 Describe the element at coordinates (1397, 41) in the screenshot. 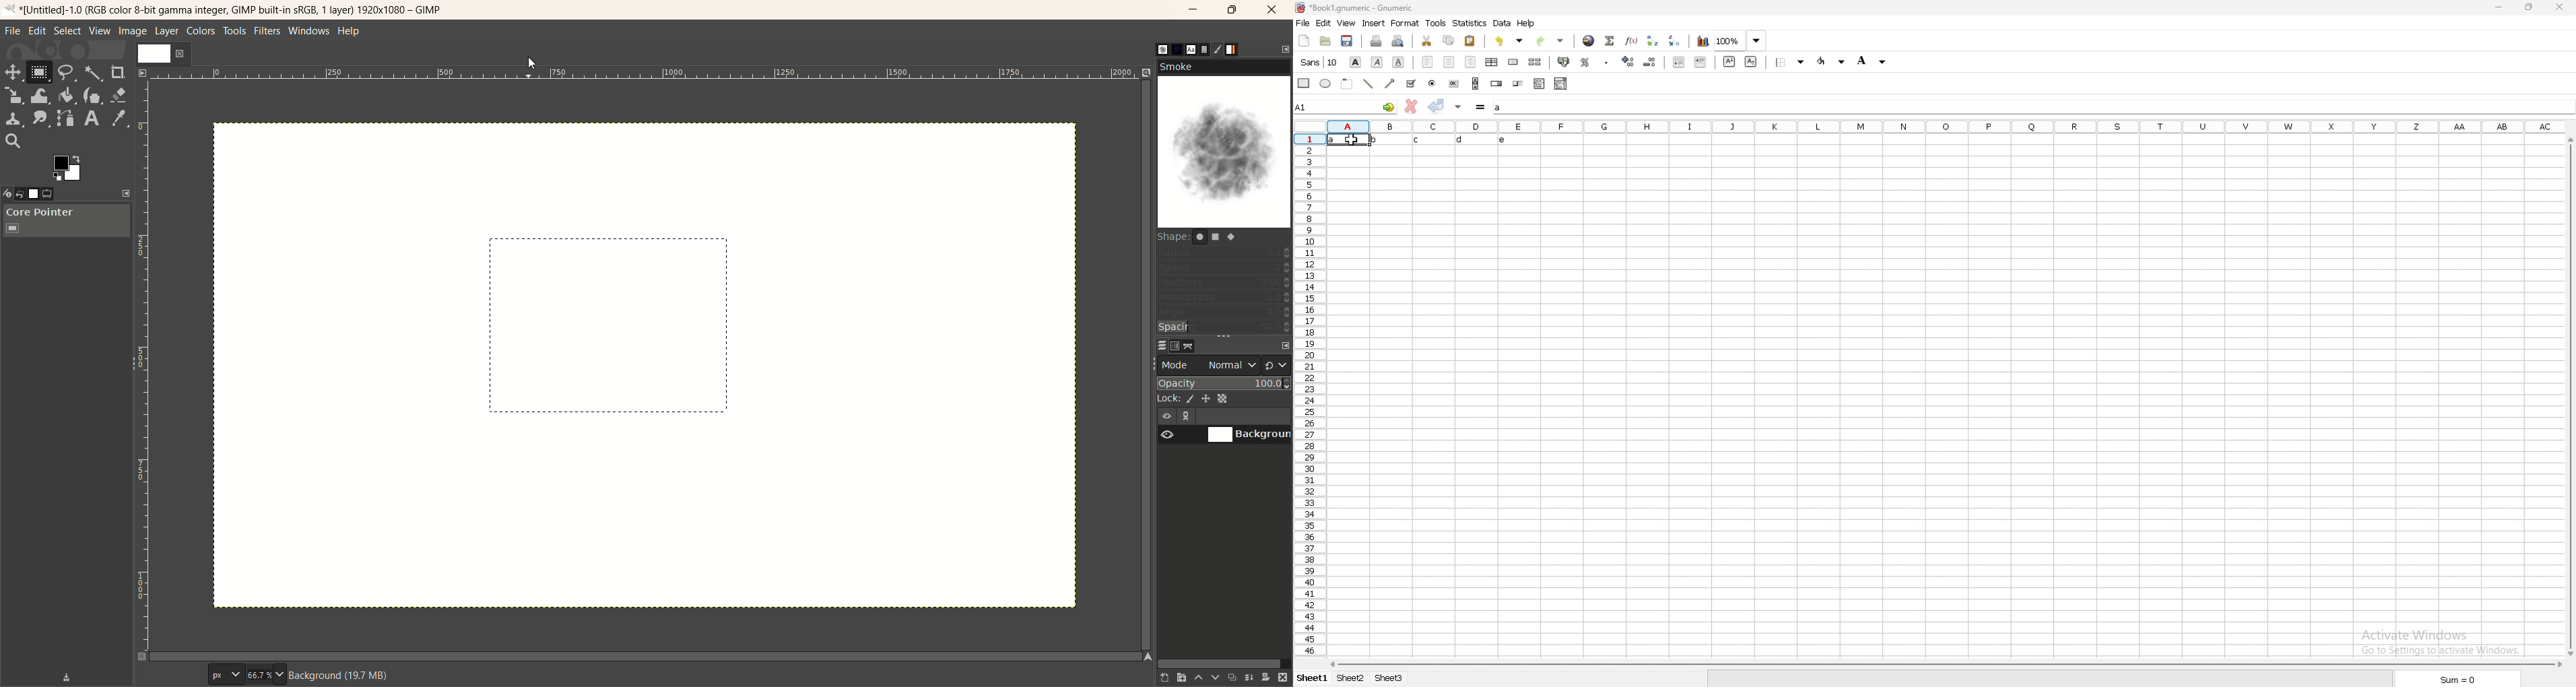

I see `print preview` at that location.